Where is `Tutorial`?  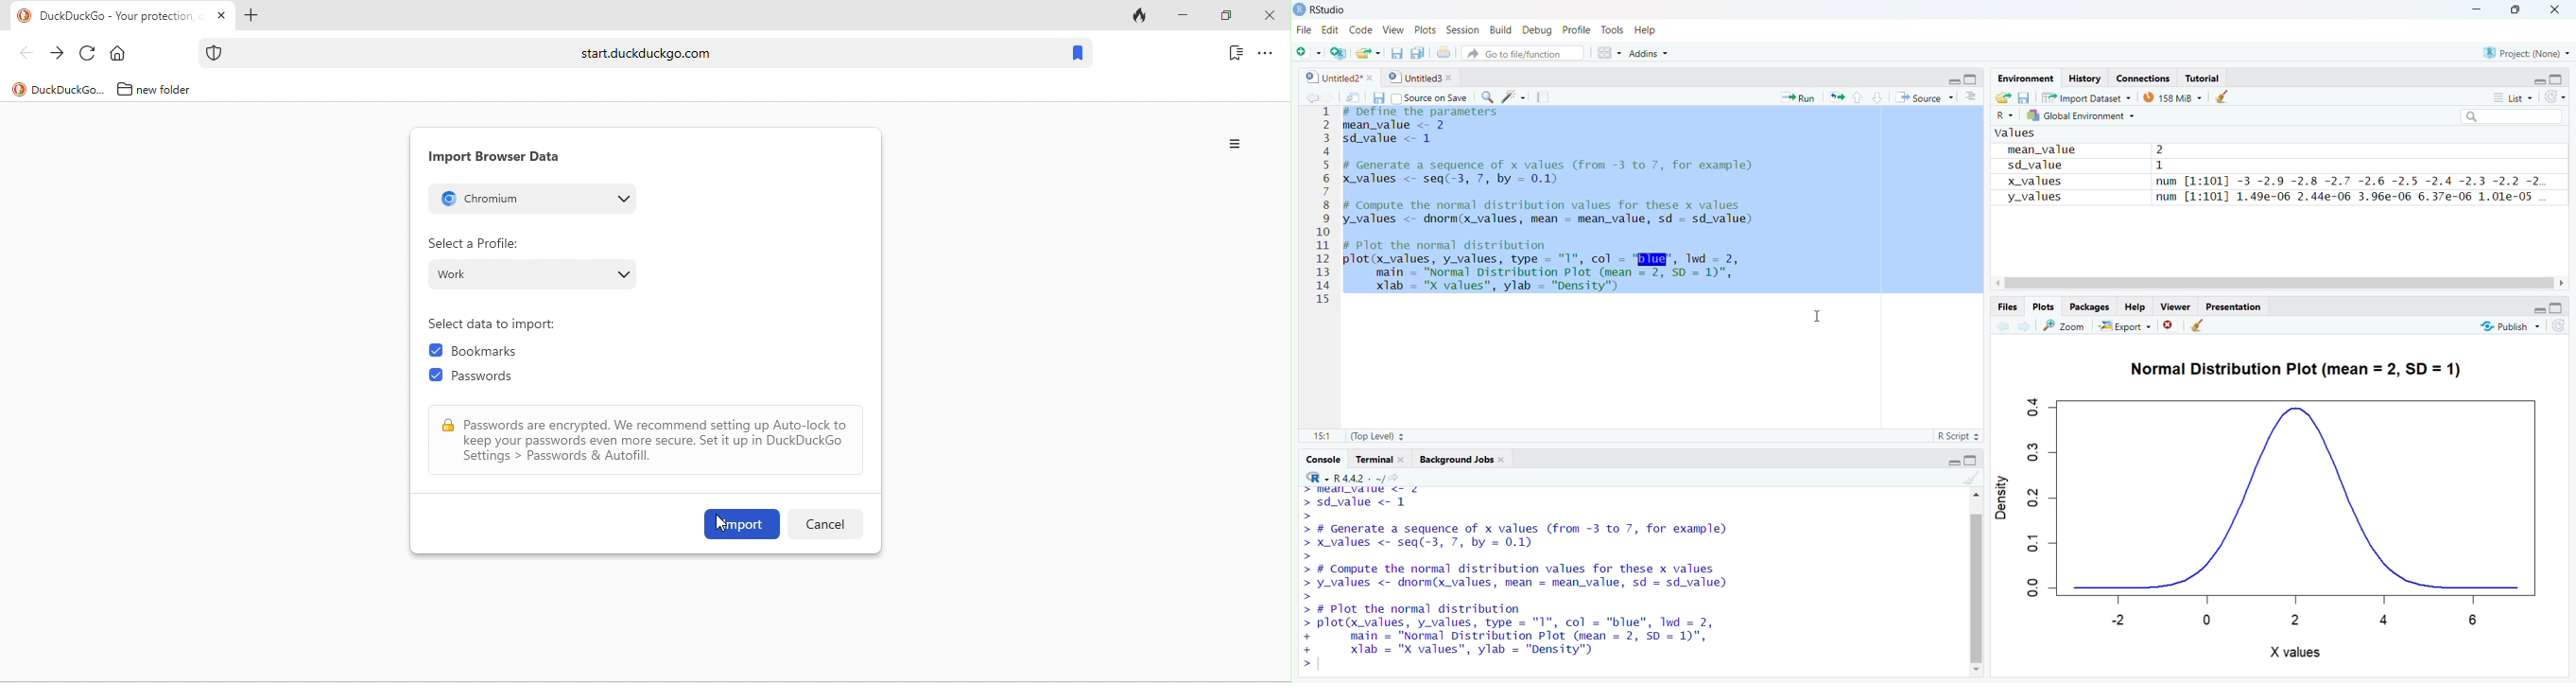
Tutorial is located at coordinates (2204, 78).